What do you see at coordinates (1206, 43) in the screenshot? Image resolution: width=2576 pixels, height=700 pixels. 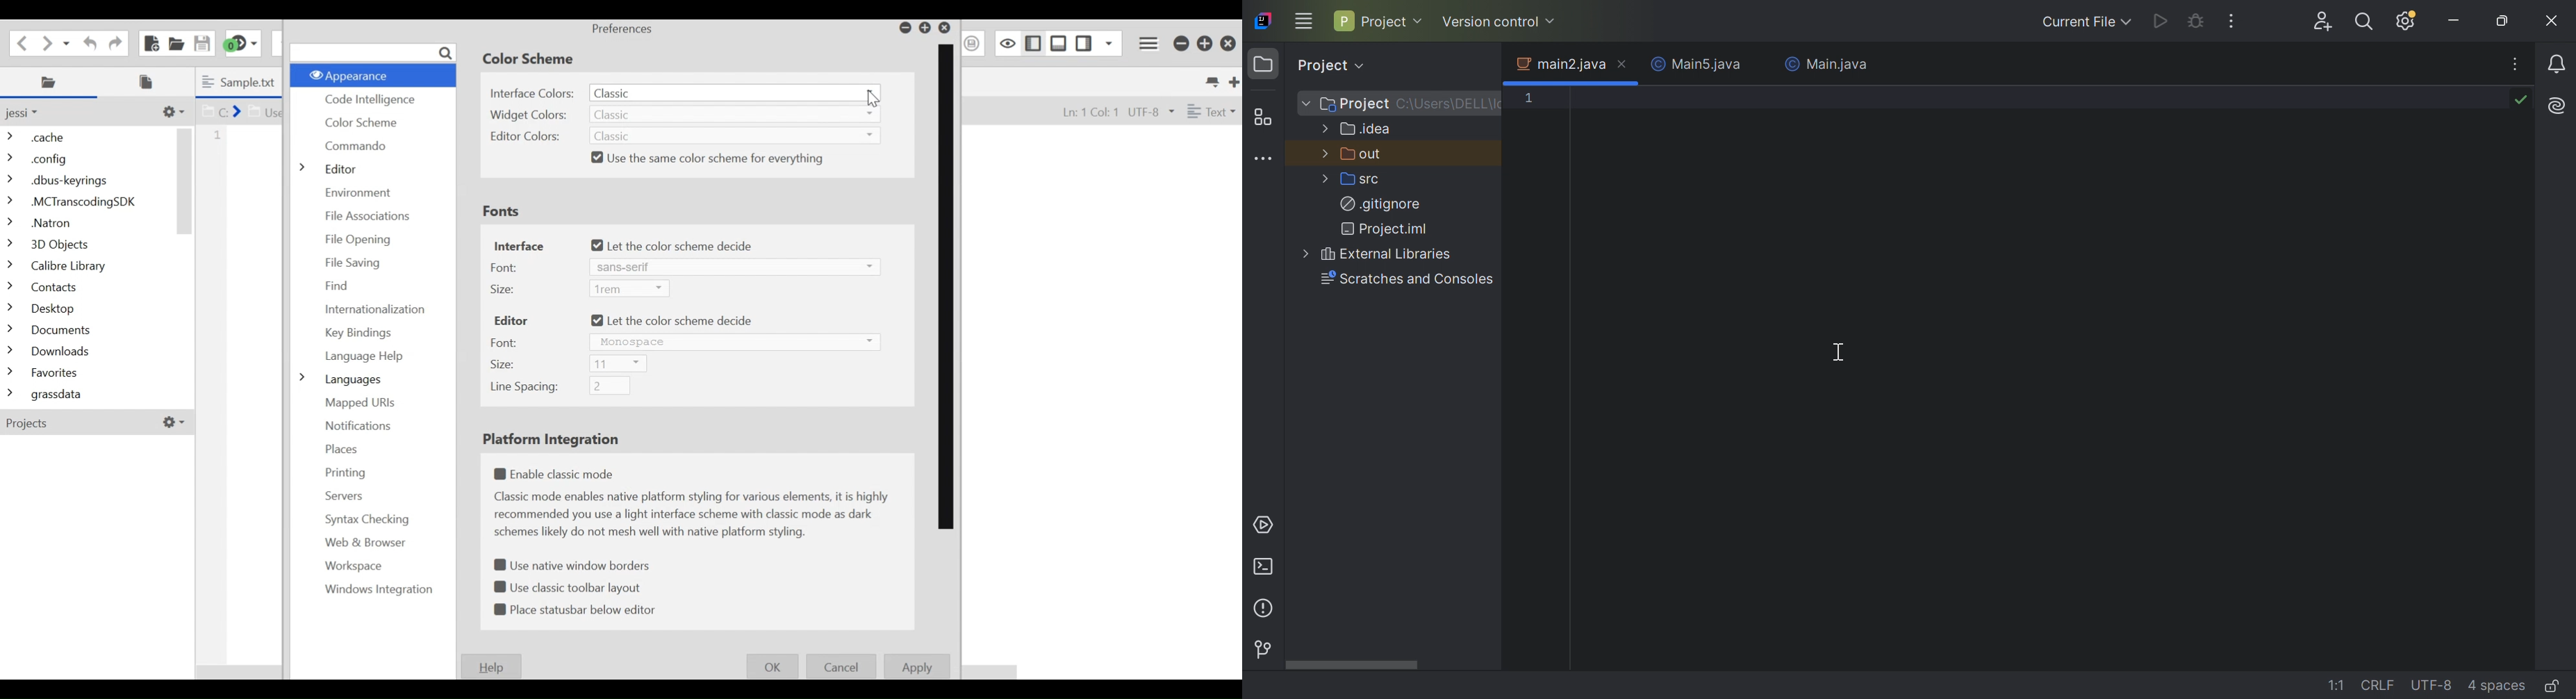 I see `Restore` at bounding box center [1206, 43].